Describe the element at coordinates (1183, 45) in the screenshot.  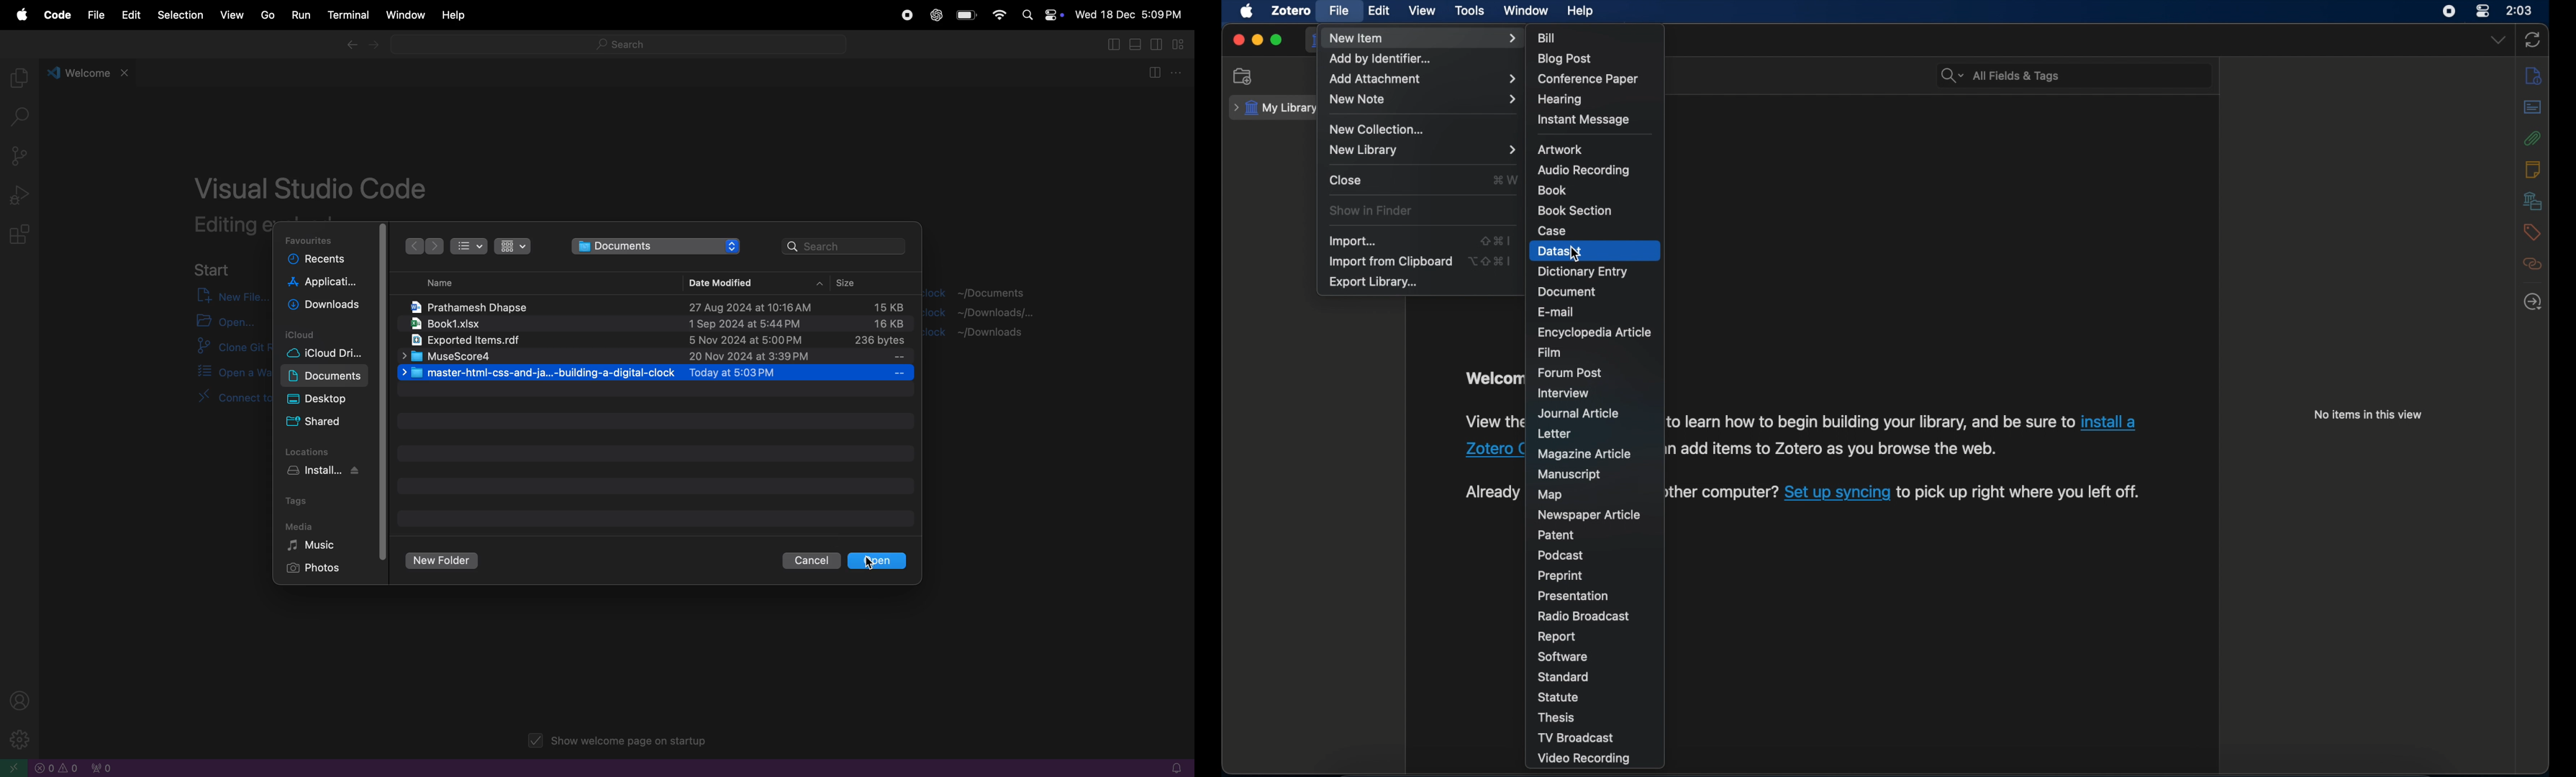
I see `customize layout` at that location.